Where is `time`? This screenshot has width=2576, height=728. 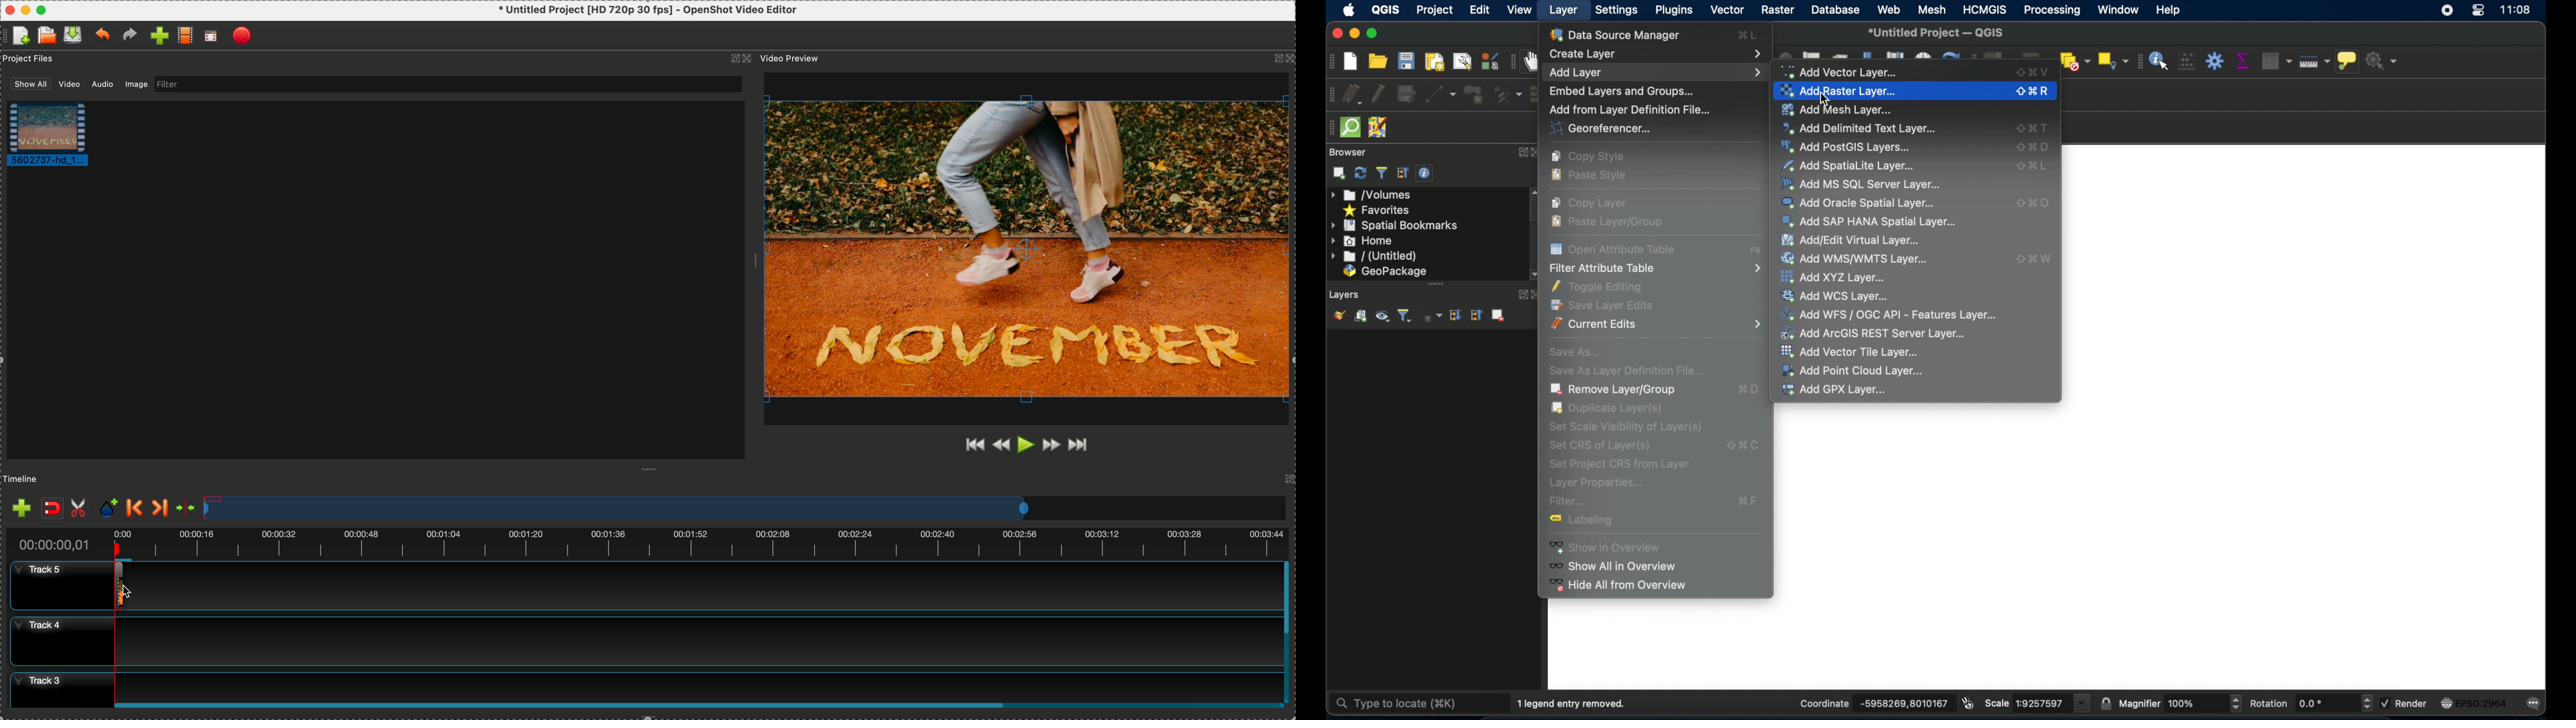 time is located at coordinates (2517, 11).